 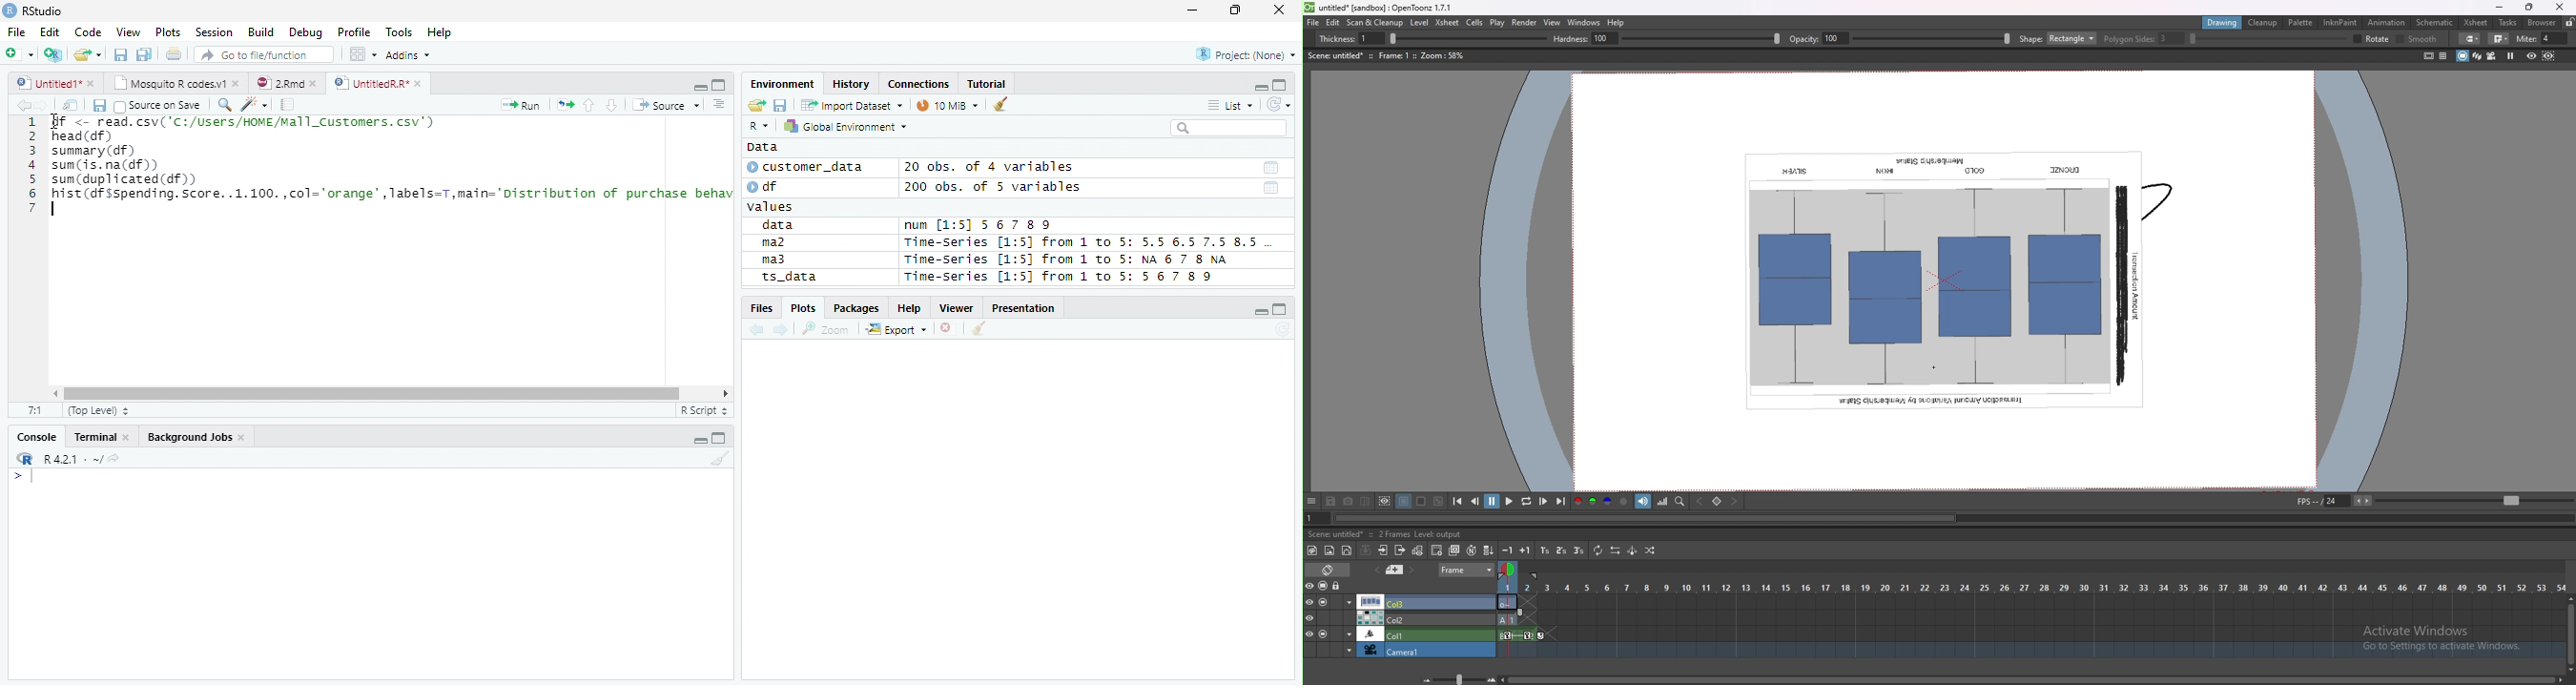 I want to click on join, so click(x=2412, y=38).